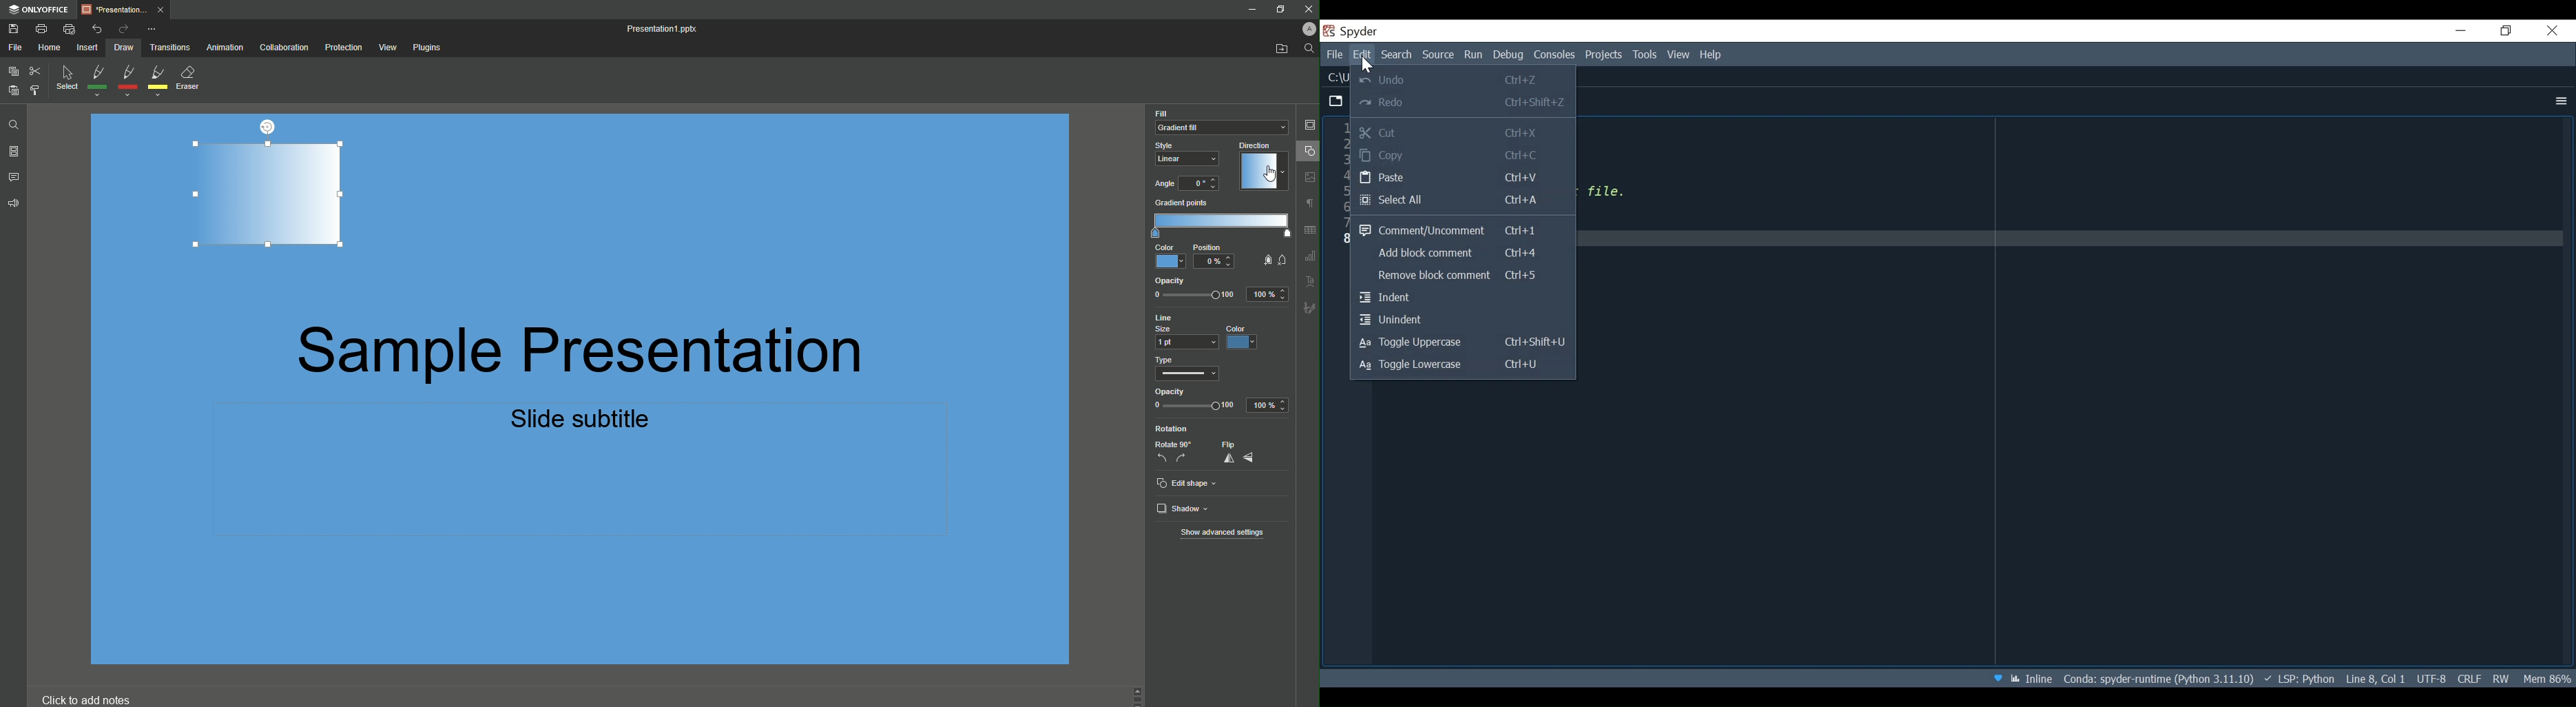 The image size is (2576, 728). I want to click on Presentation Text, so click(638, 379).